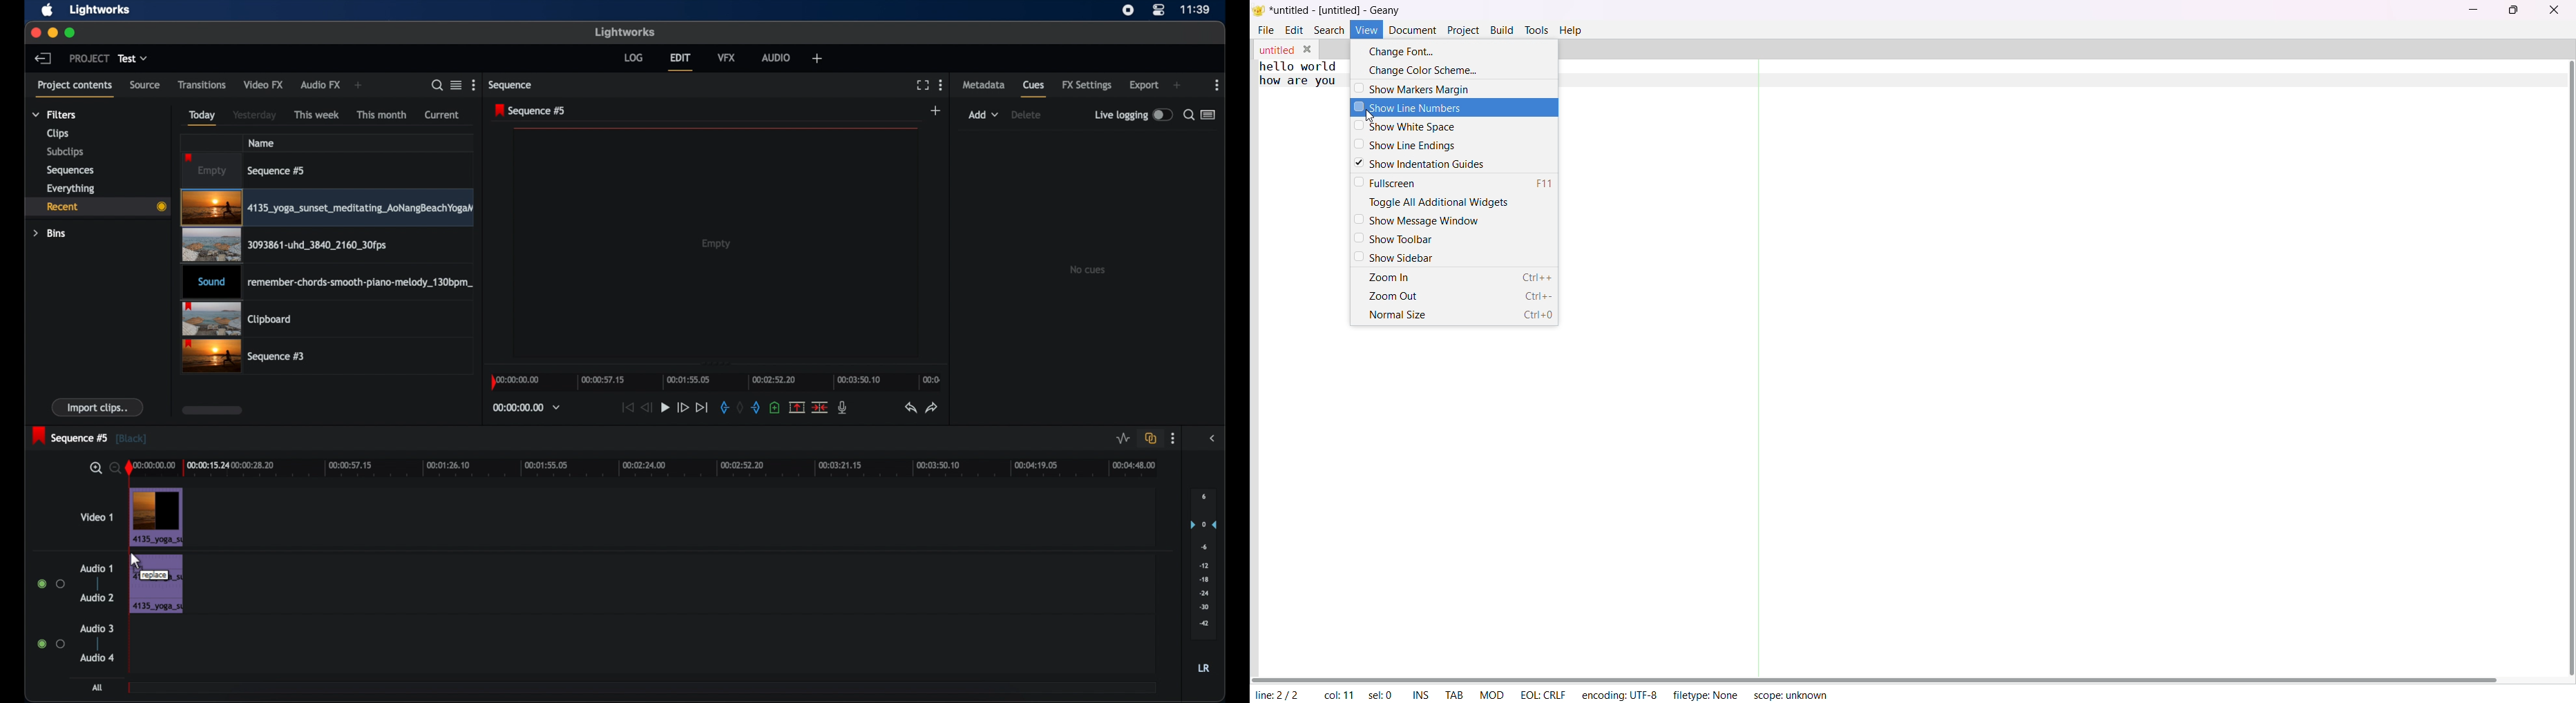 The width and height of the screenshot is (2576, 728). I want to click on video 1, so click(98, 517).